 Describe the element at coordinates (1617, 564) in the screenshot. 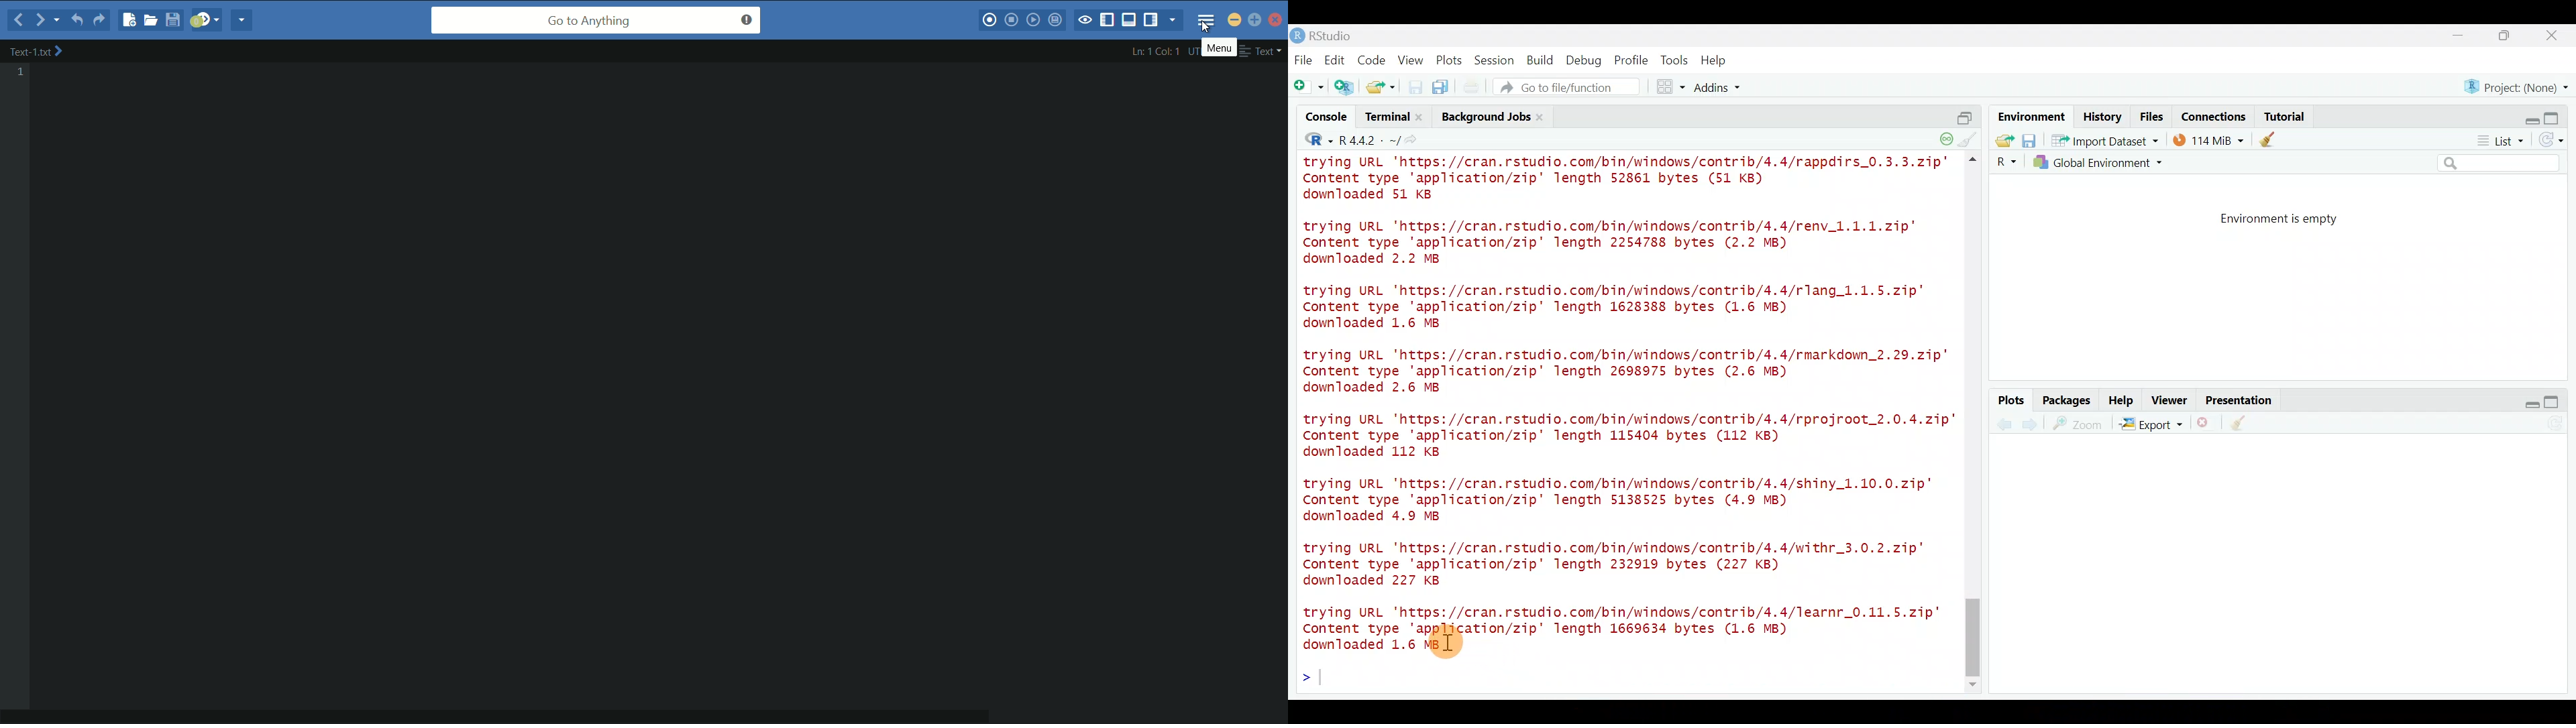

I see `trying URL 'https://cran.rstudio.com/bin/windows/contrib/4.4/withr_3.0.2.zip"
Content type 'application/zip' length 232919 bytes (227 KB)
downloaded 227 KB` at that location.